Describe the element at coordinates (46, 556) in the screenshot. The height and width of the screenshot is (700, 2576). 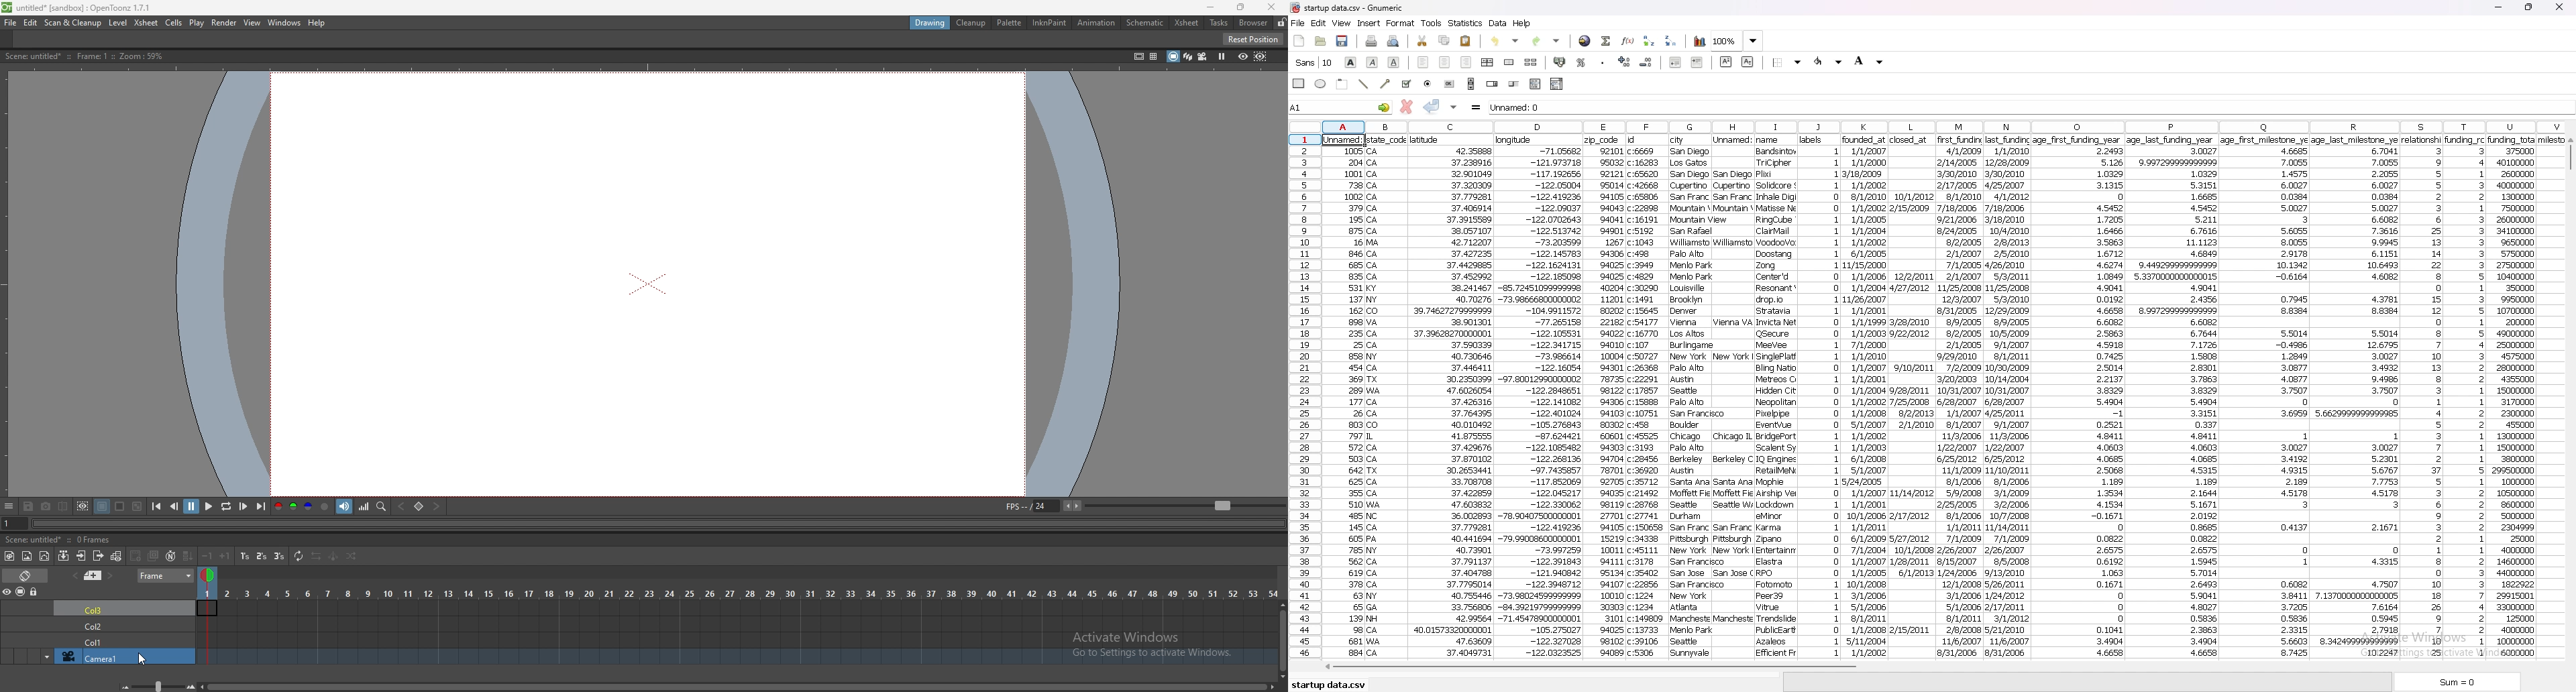
I see `new vector level` at that location.